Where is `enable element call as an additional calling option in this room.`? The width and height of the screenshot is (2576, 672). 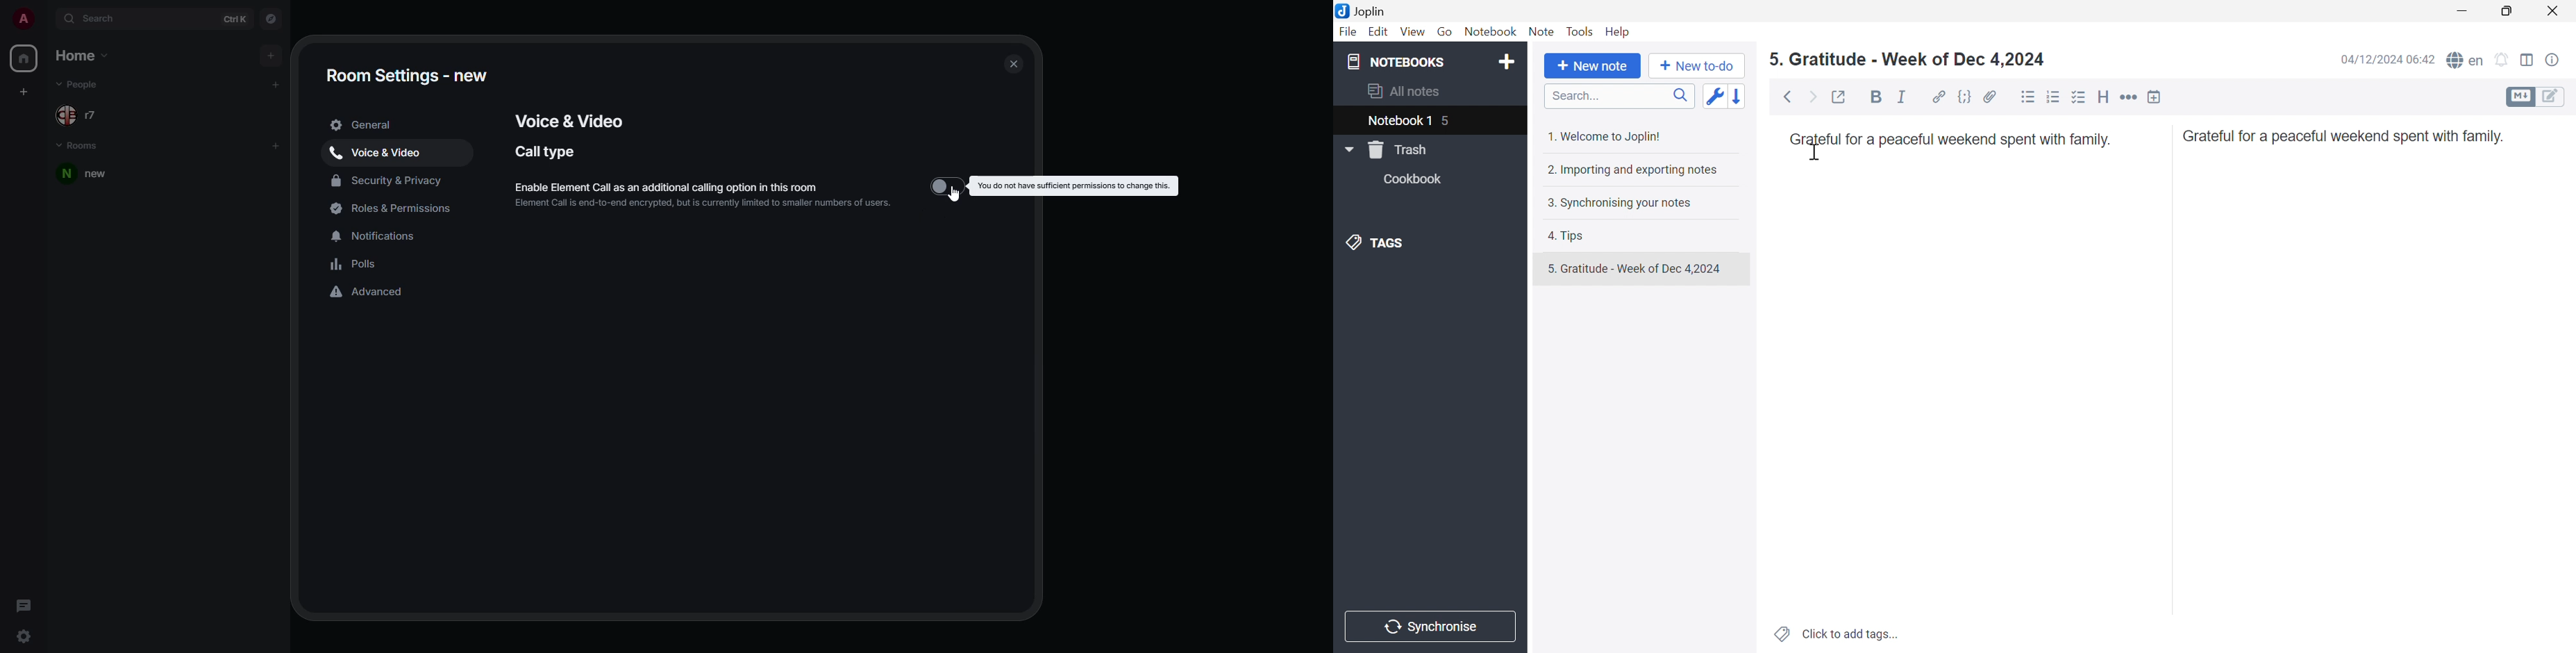
enable element call as an additional calling option in this room. is located at coordinates (713, 185).